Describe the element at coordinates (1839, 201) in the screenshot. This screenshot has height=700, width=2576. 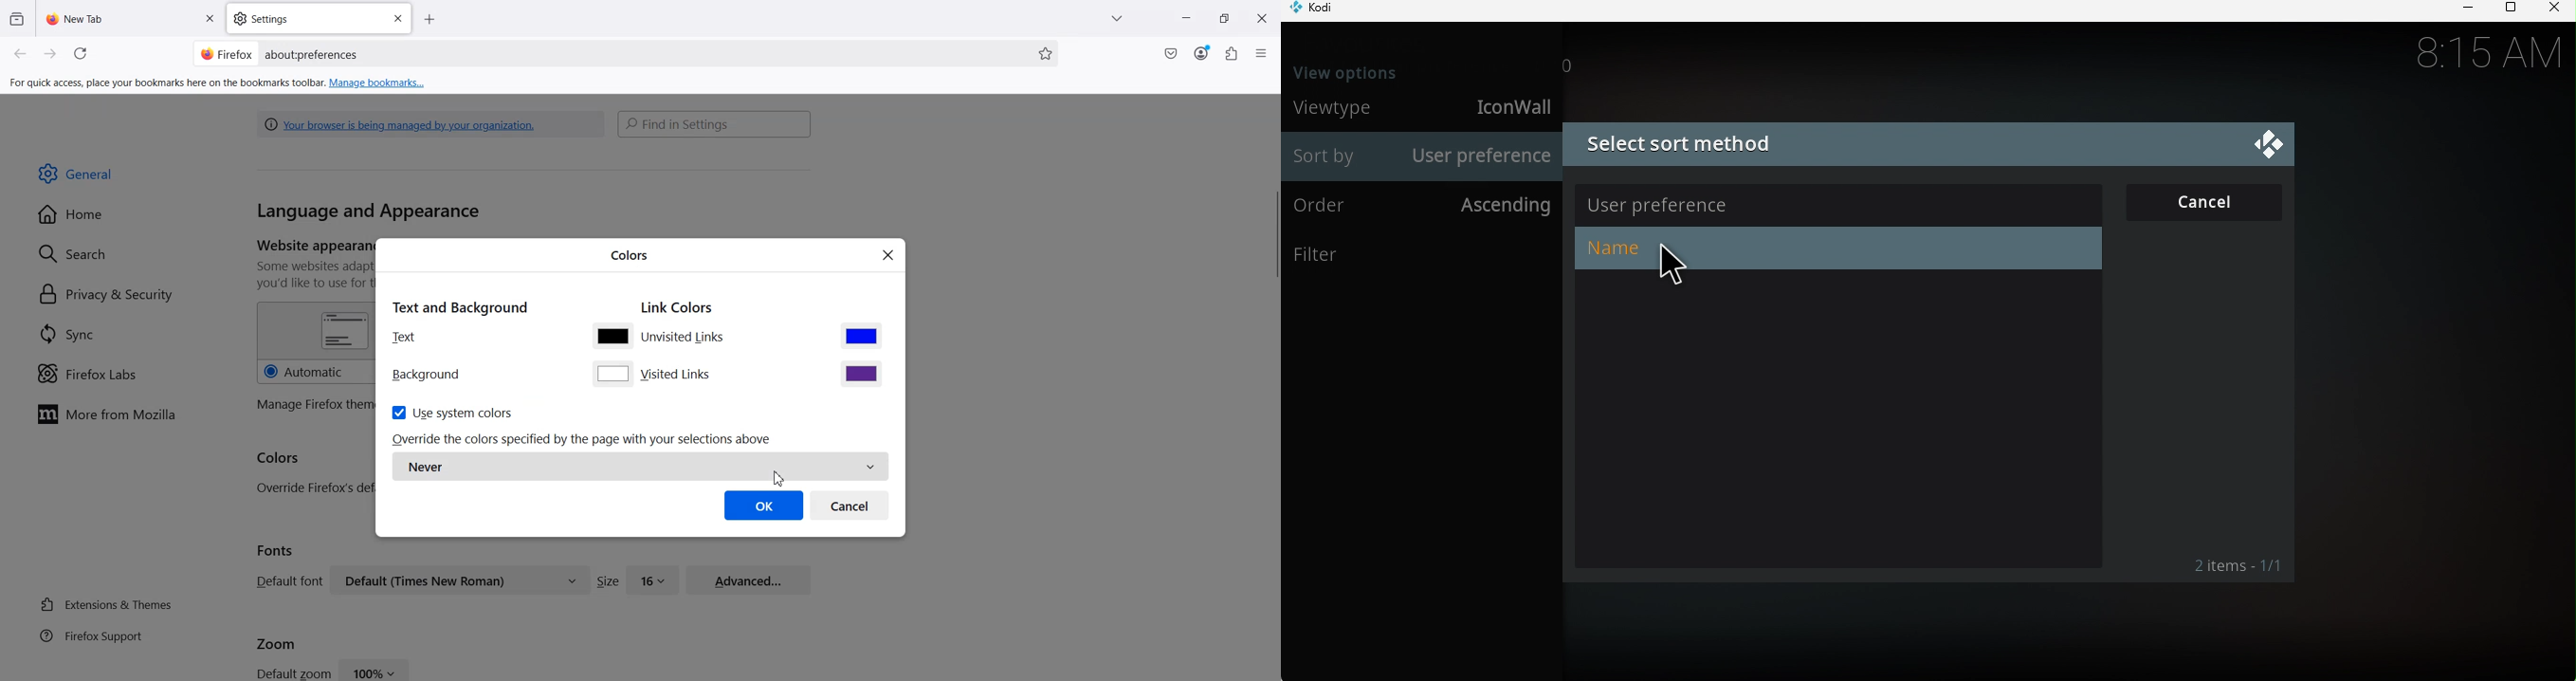
I see `User preference` at that location.